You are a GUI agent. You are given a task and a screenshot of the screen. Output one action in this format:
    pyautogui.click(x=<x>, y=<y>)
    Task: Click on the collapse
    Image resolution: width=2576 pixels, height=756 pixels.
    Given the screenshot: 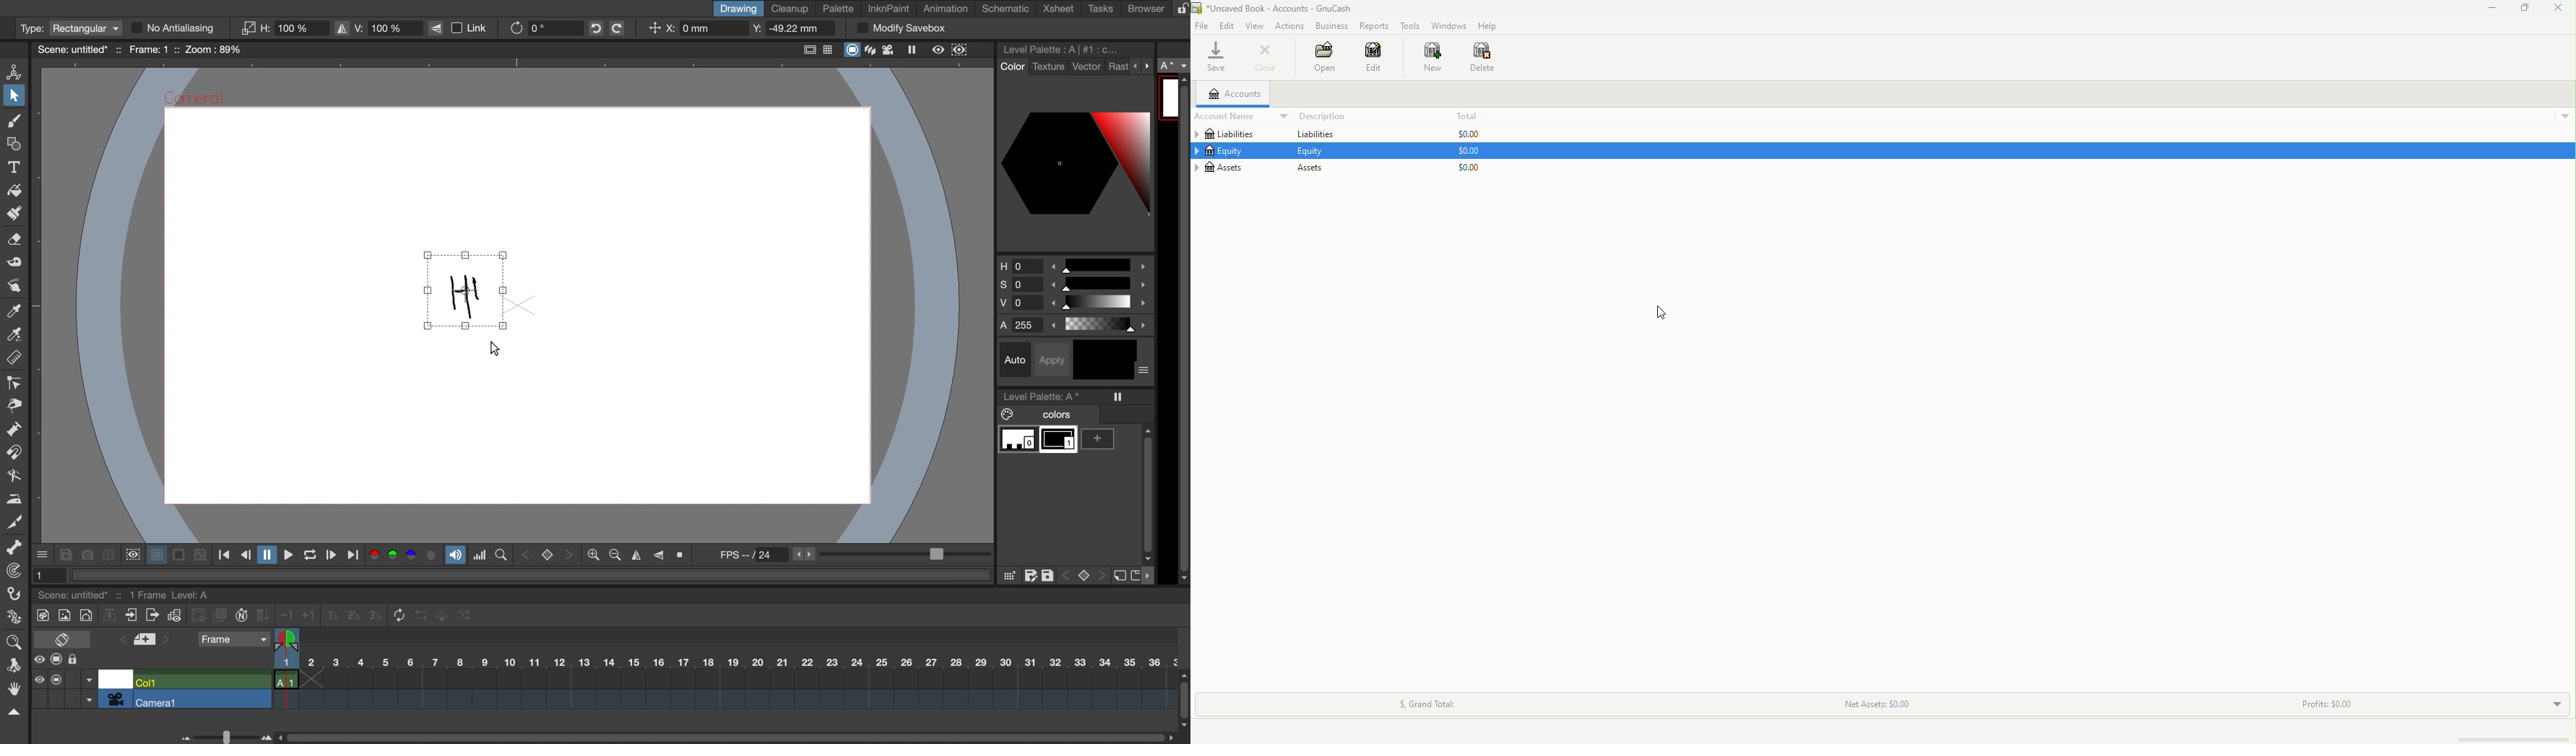 What is the action you would take?
    pyautogui.click(x=110, y=616)
    